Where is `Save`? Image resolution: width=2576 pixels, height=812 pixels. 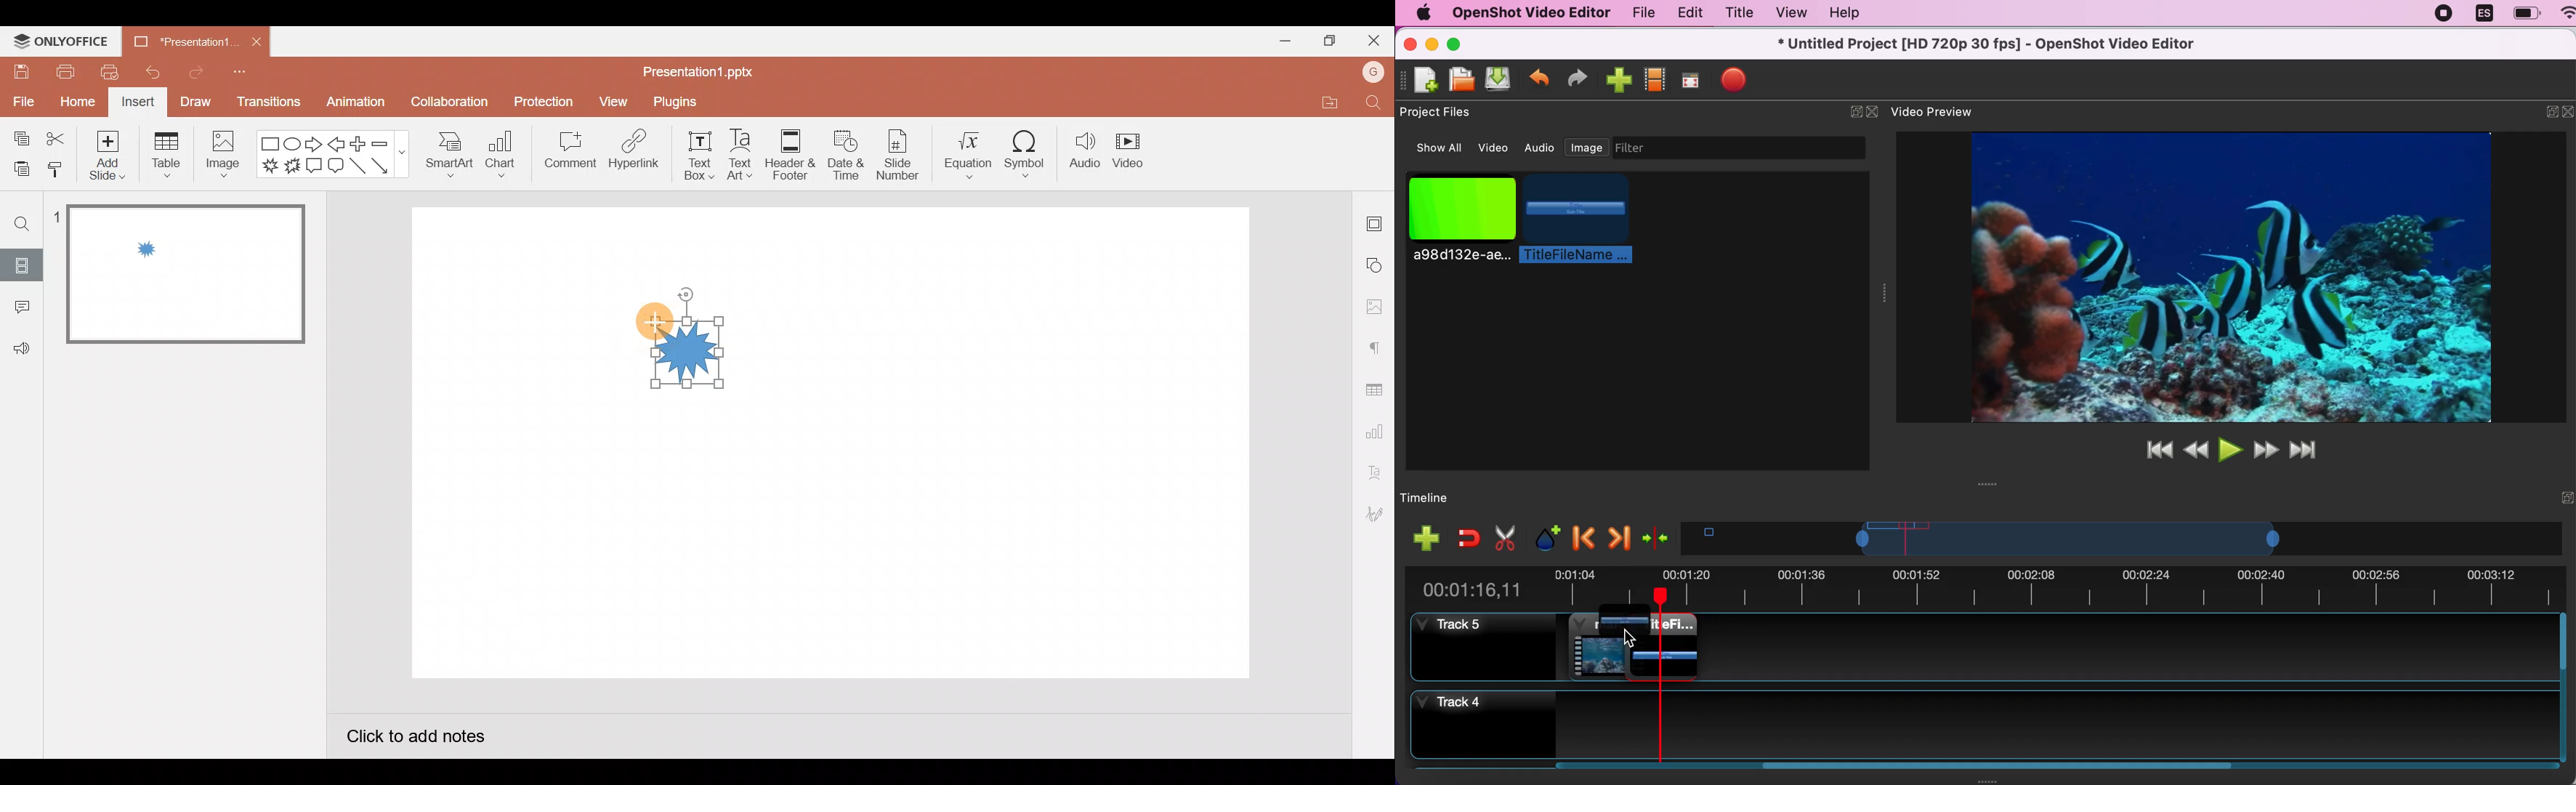 Save is located at coordinates (21, 74).